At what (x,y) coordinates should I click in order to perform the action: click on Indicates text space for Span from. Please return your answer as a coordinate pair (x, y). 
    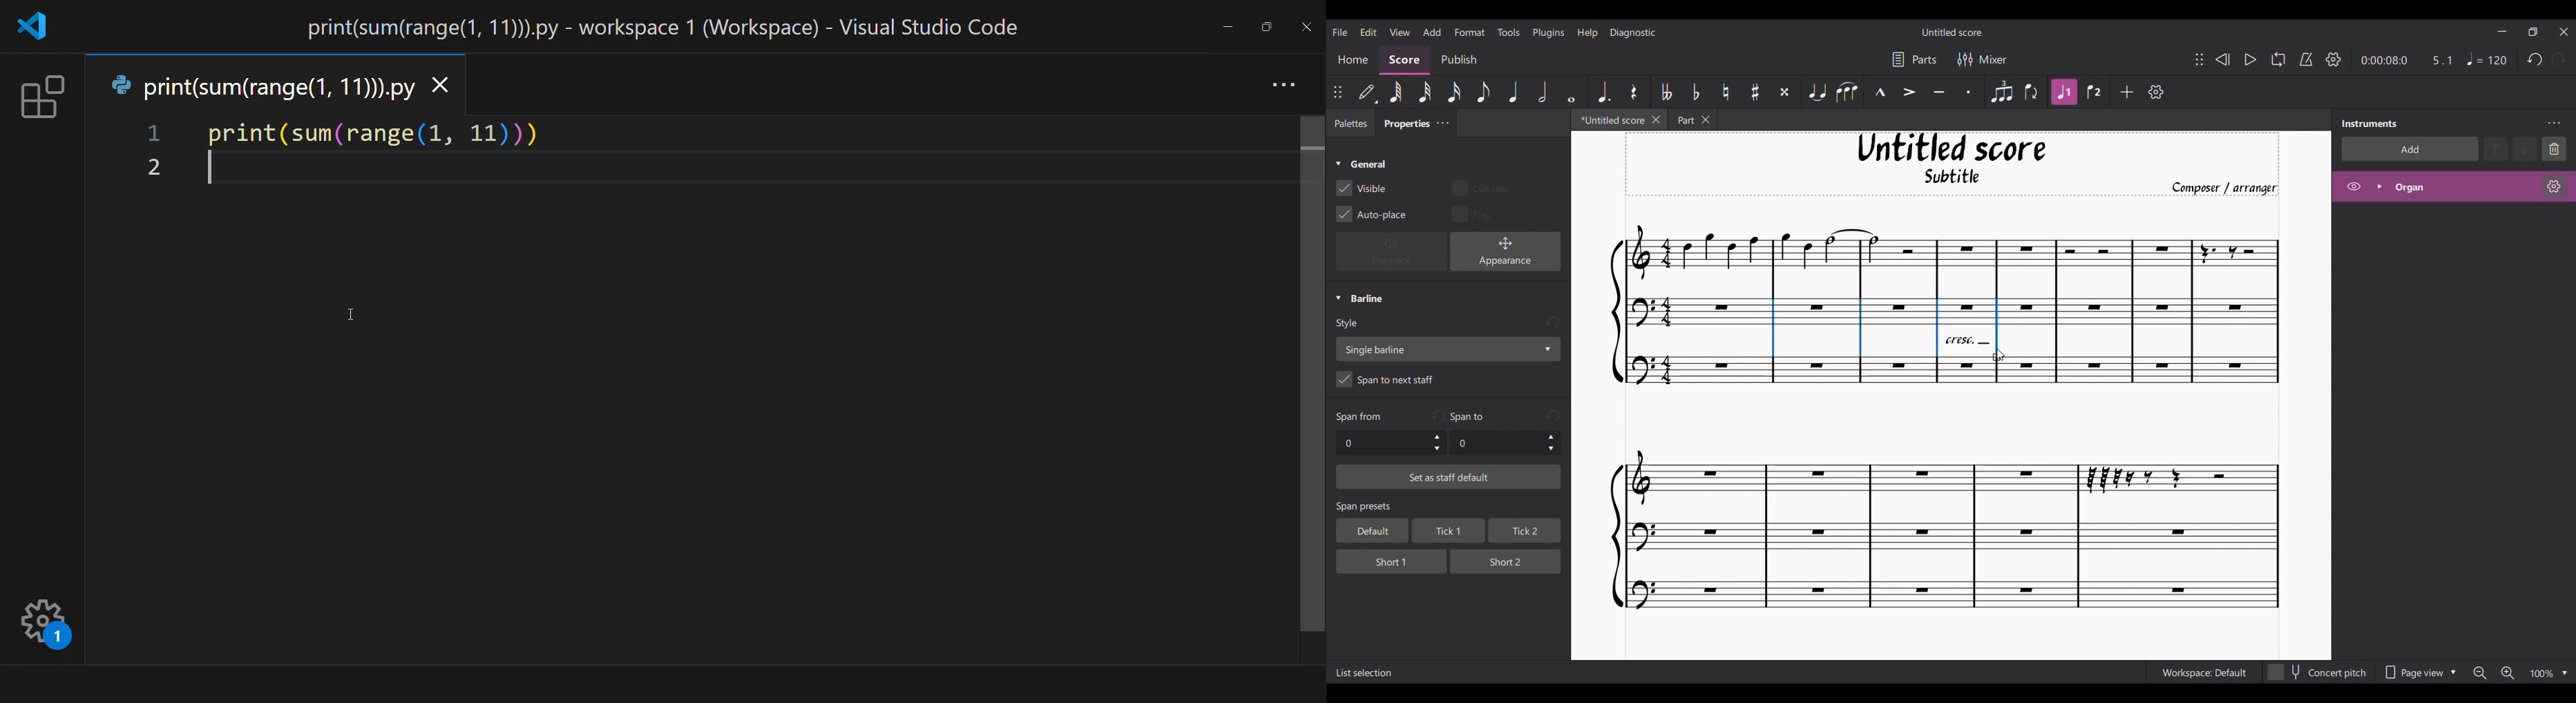
    Looking at the image, I should click on (1359, 417).